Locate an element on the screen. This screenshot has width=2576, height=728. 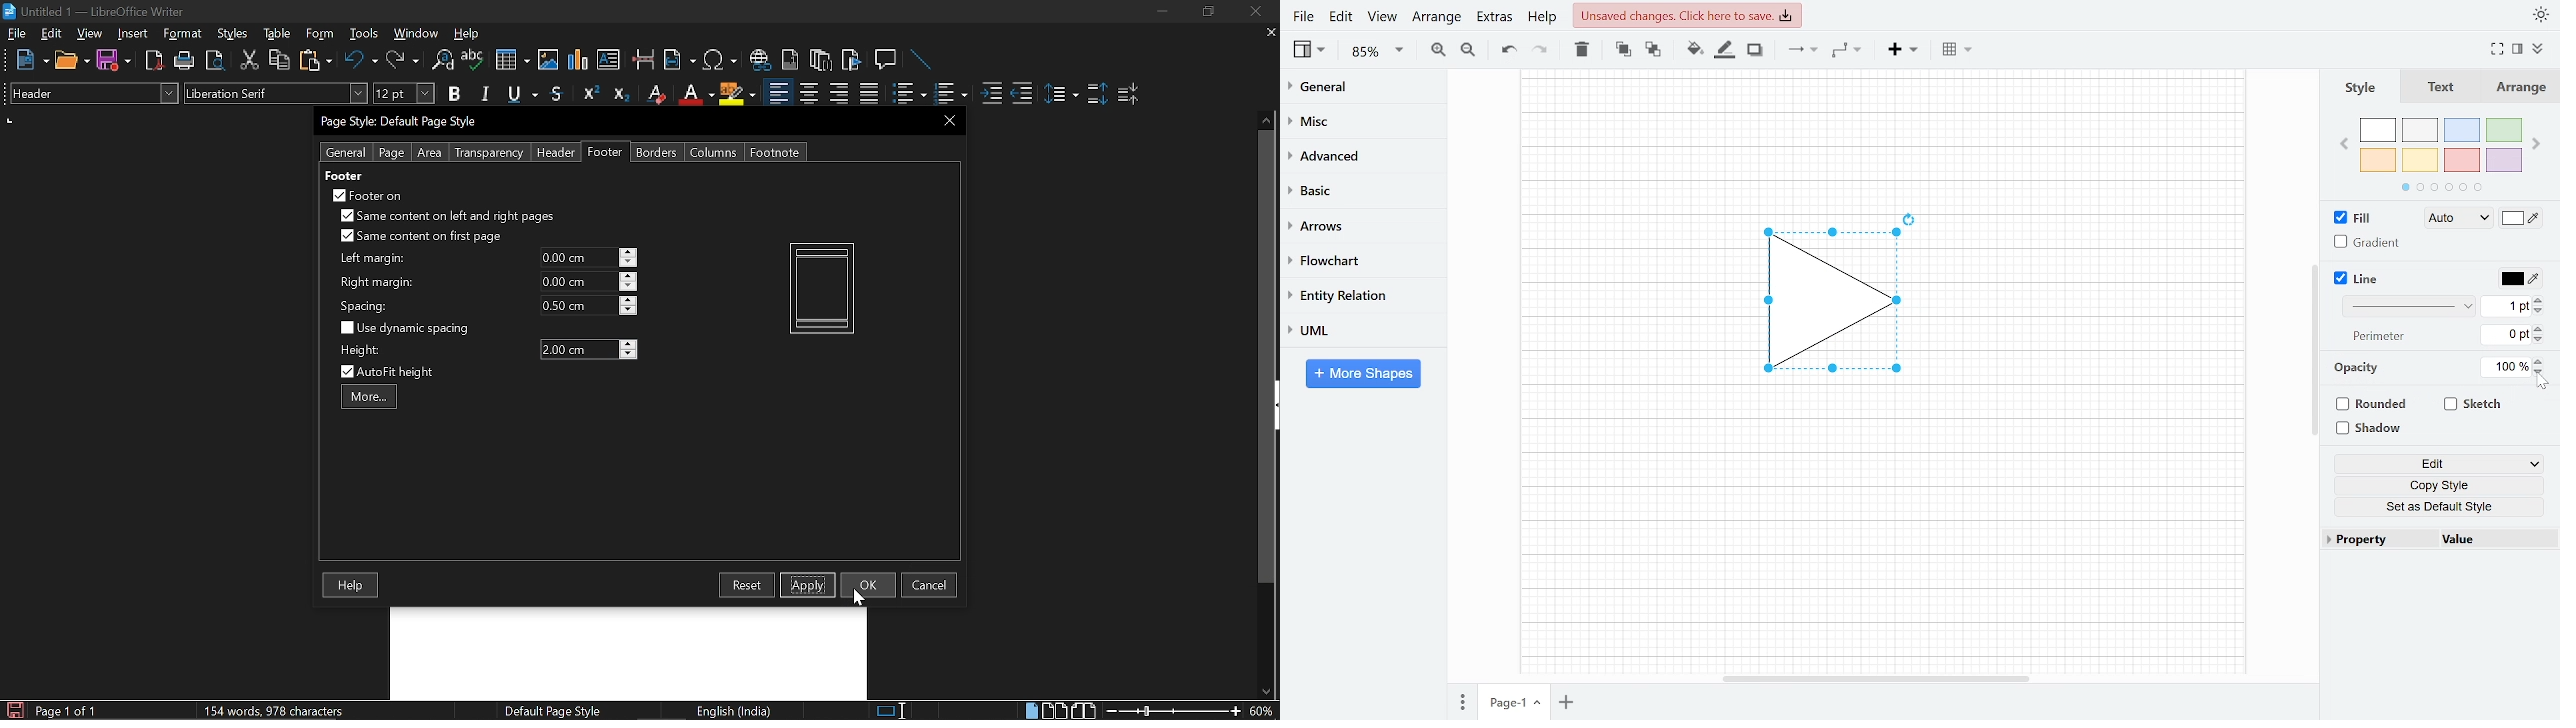
Copy is located at coordinates (278, 60).